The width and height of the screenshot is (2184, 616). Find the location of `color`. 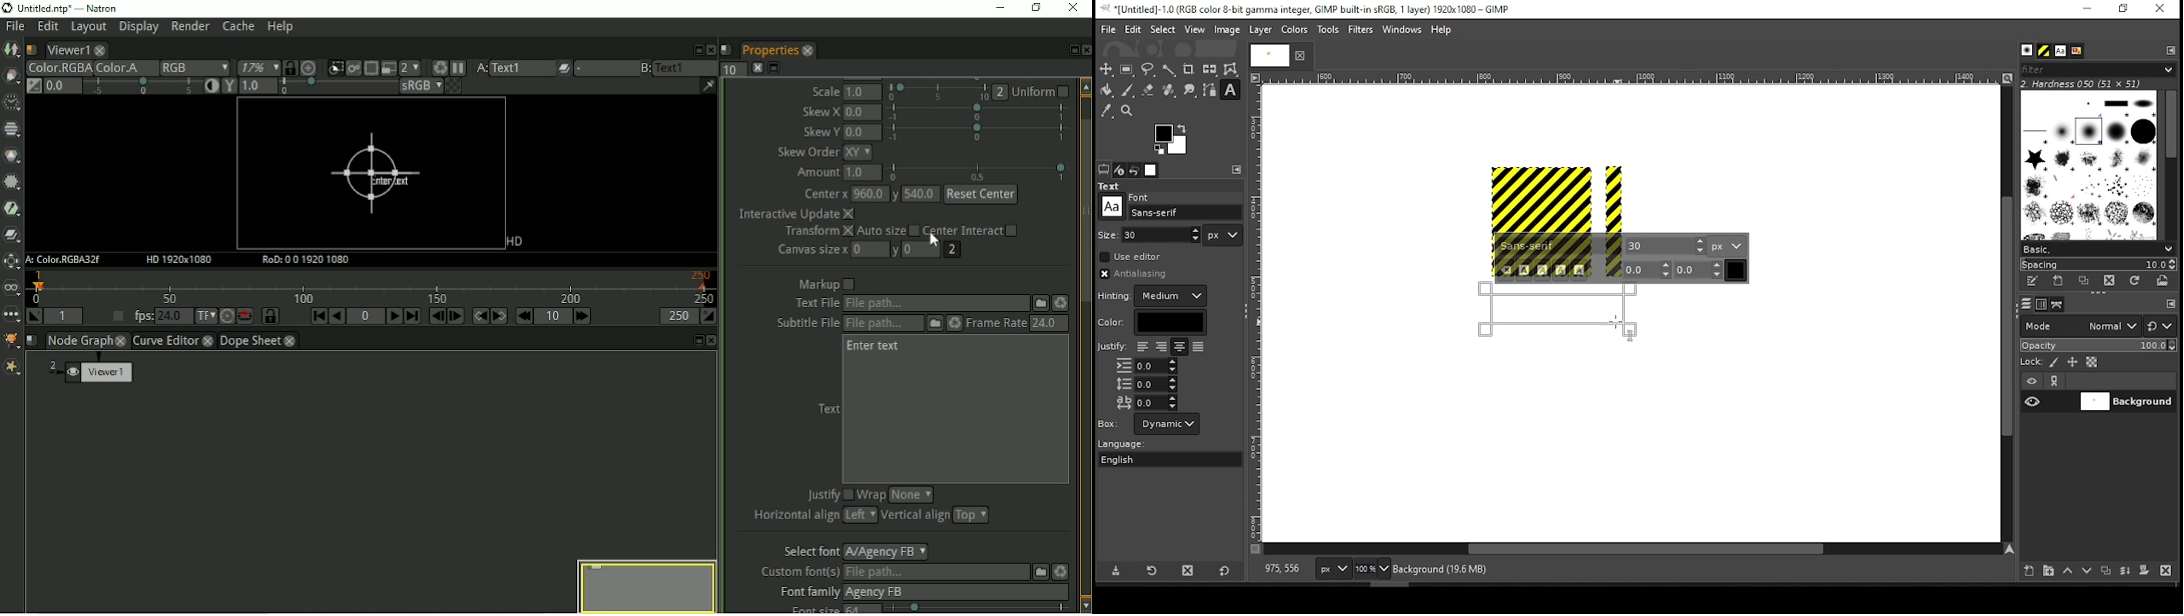

color is located at coordinates (1295, 29).